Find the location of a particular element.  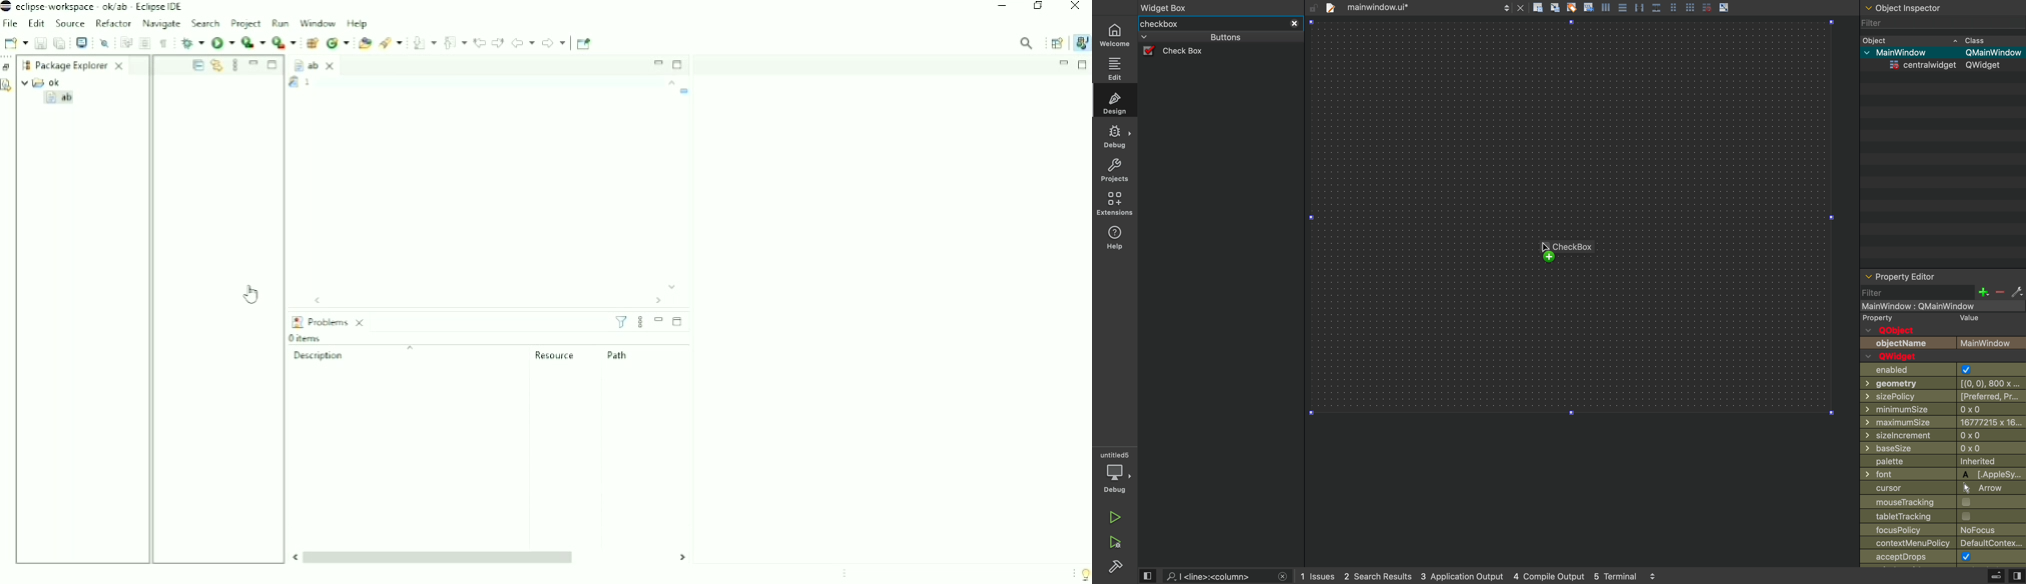

Cursor is located at coordinates (248, 295).